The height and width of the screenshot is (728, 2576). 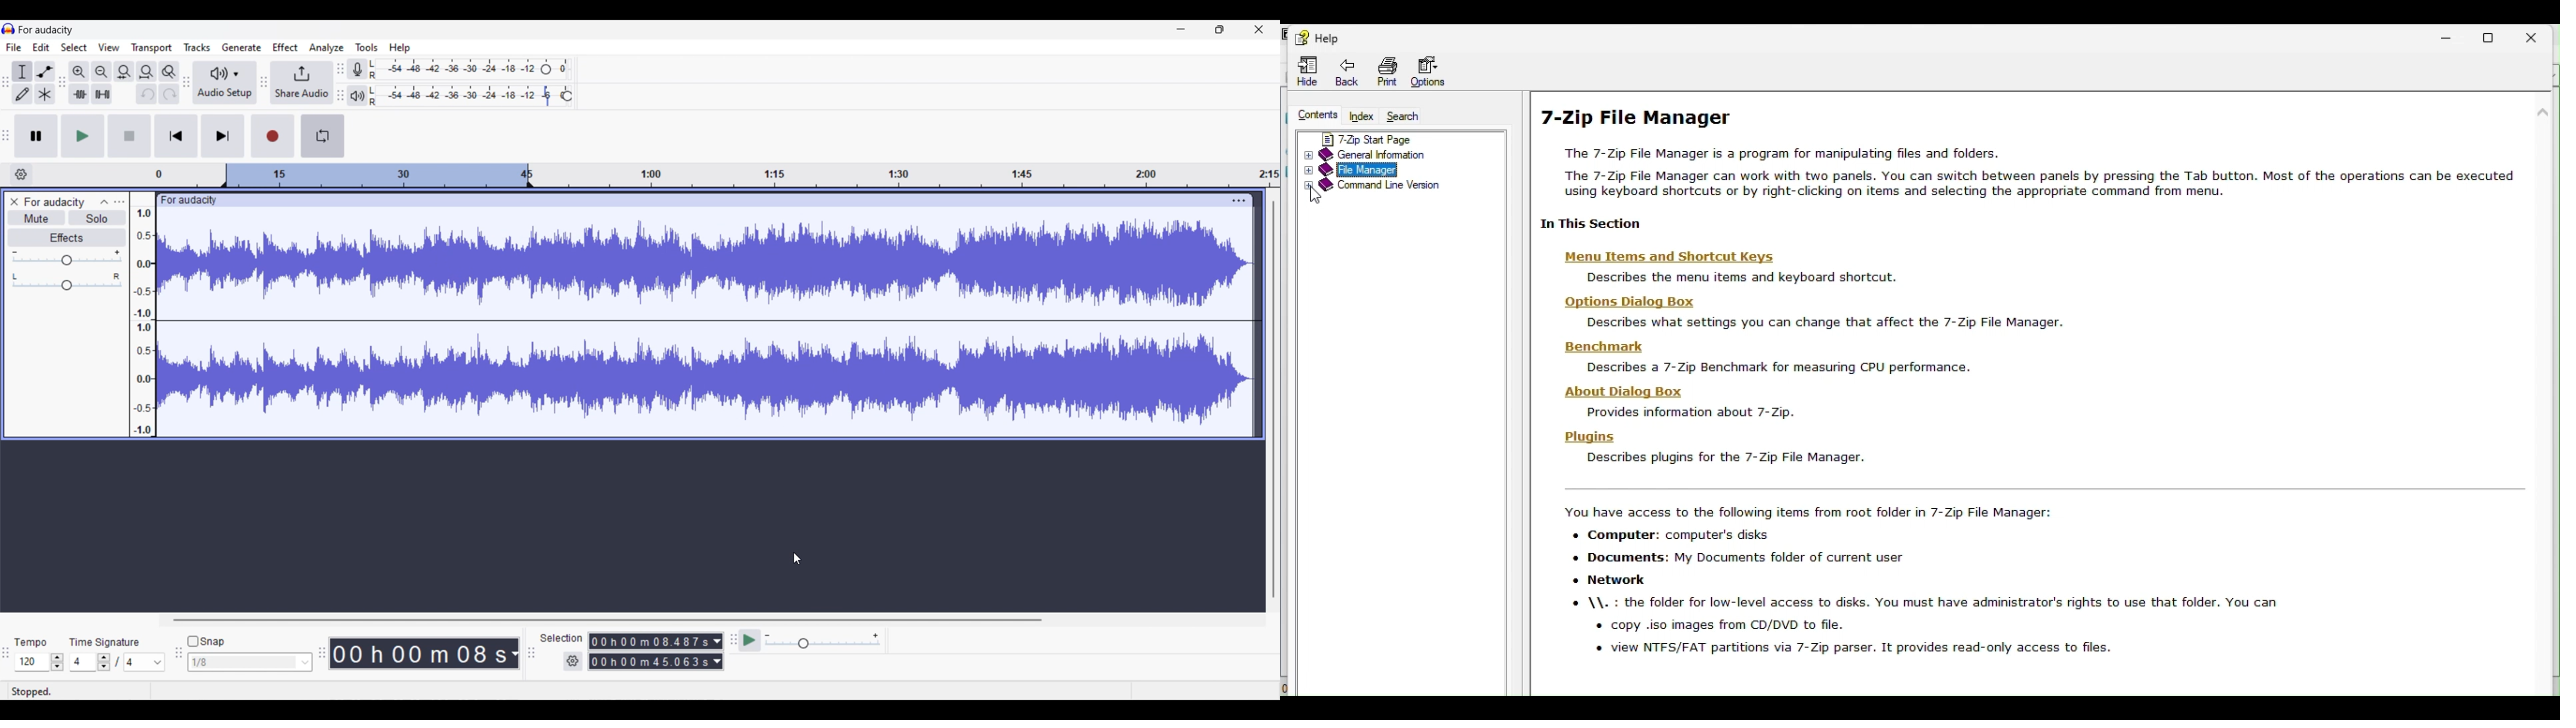 What do you see at coordinates (67, 257) in the screenshot?
I see `Volume scale` at bounding box center [67, 257].